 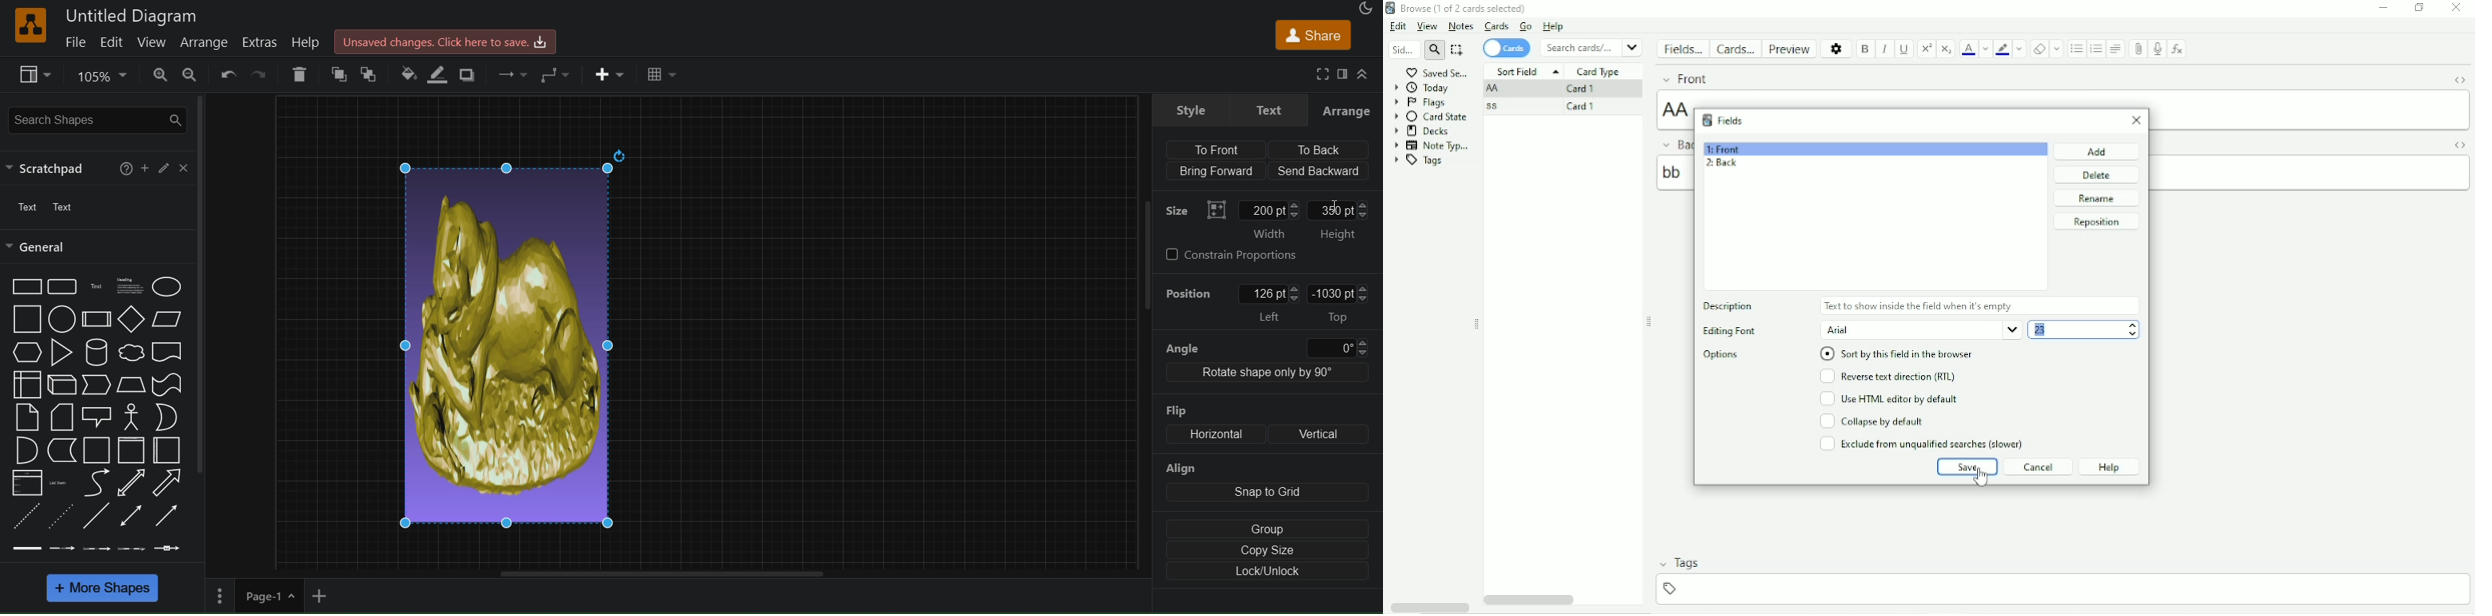 What do you see at coordinates (1267, 234) in the screenshot?
I see `‘Width` at bounding box center [1267, 234].